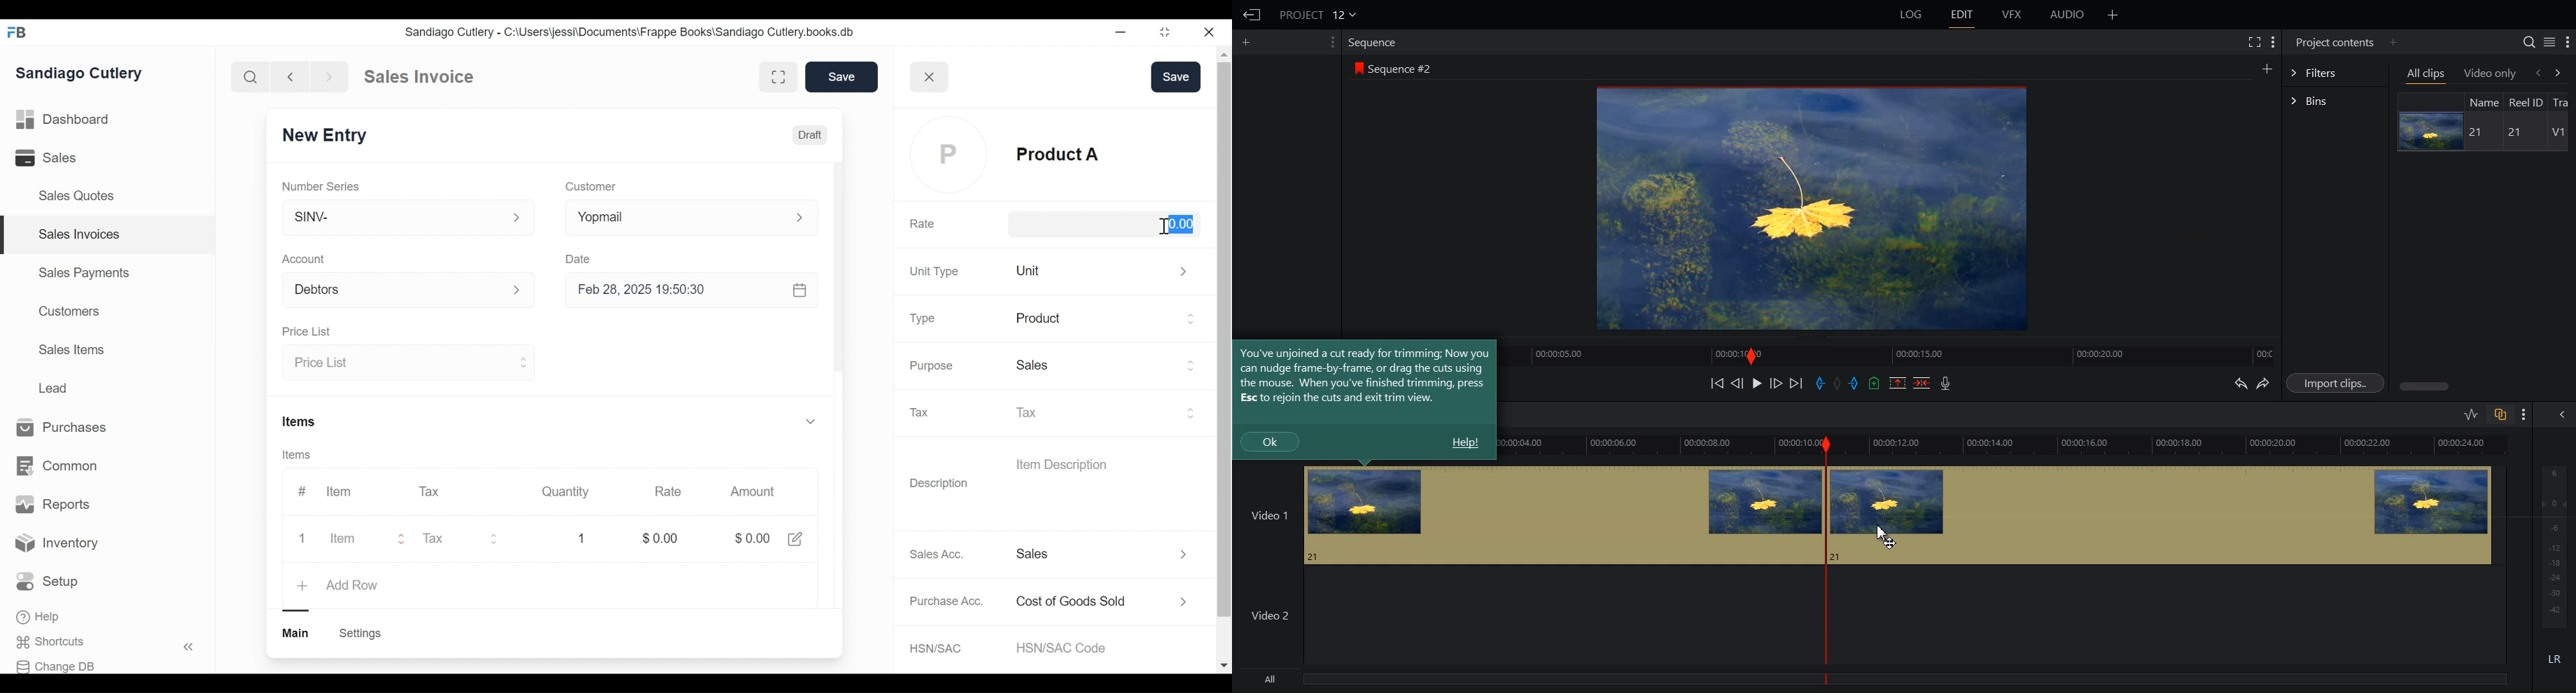 Image resolution: width=2576 pixels, height=700 pixels. I want to click on Add an out mark at the current position, so click(1855, 382).